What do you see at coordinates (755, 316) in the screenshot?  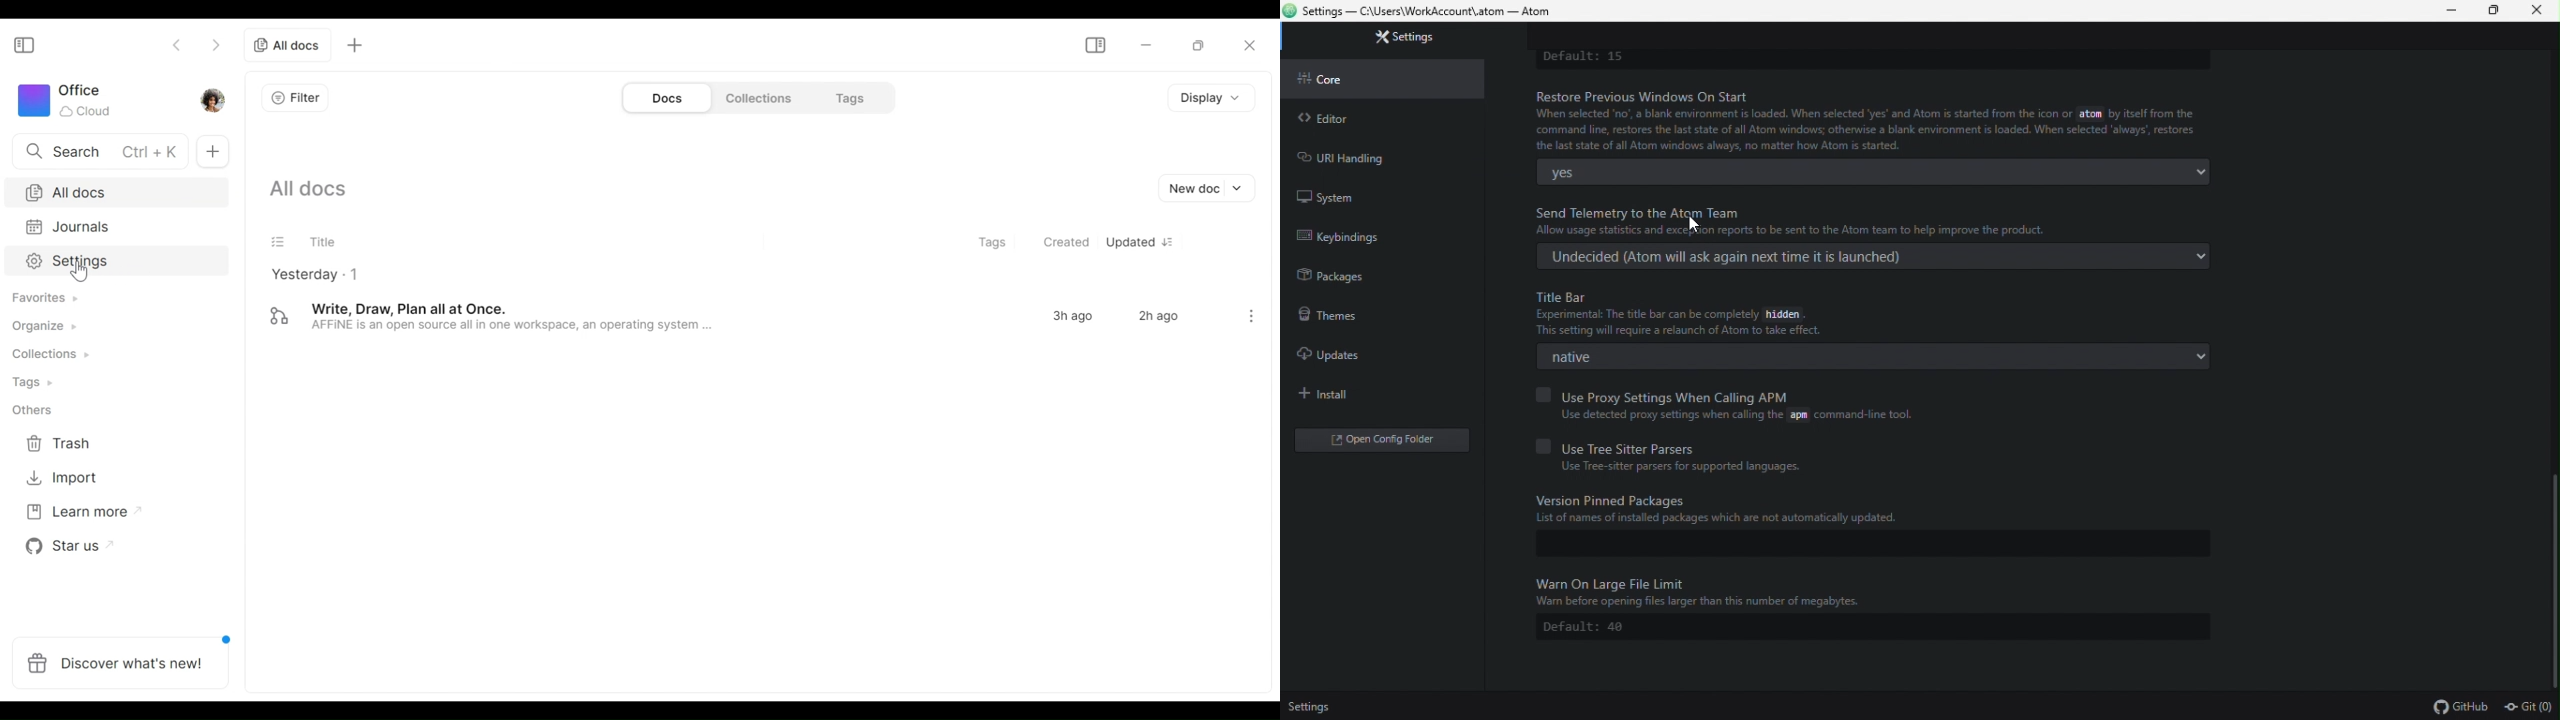 I see `Document` at bounding box center [755, 316].